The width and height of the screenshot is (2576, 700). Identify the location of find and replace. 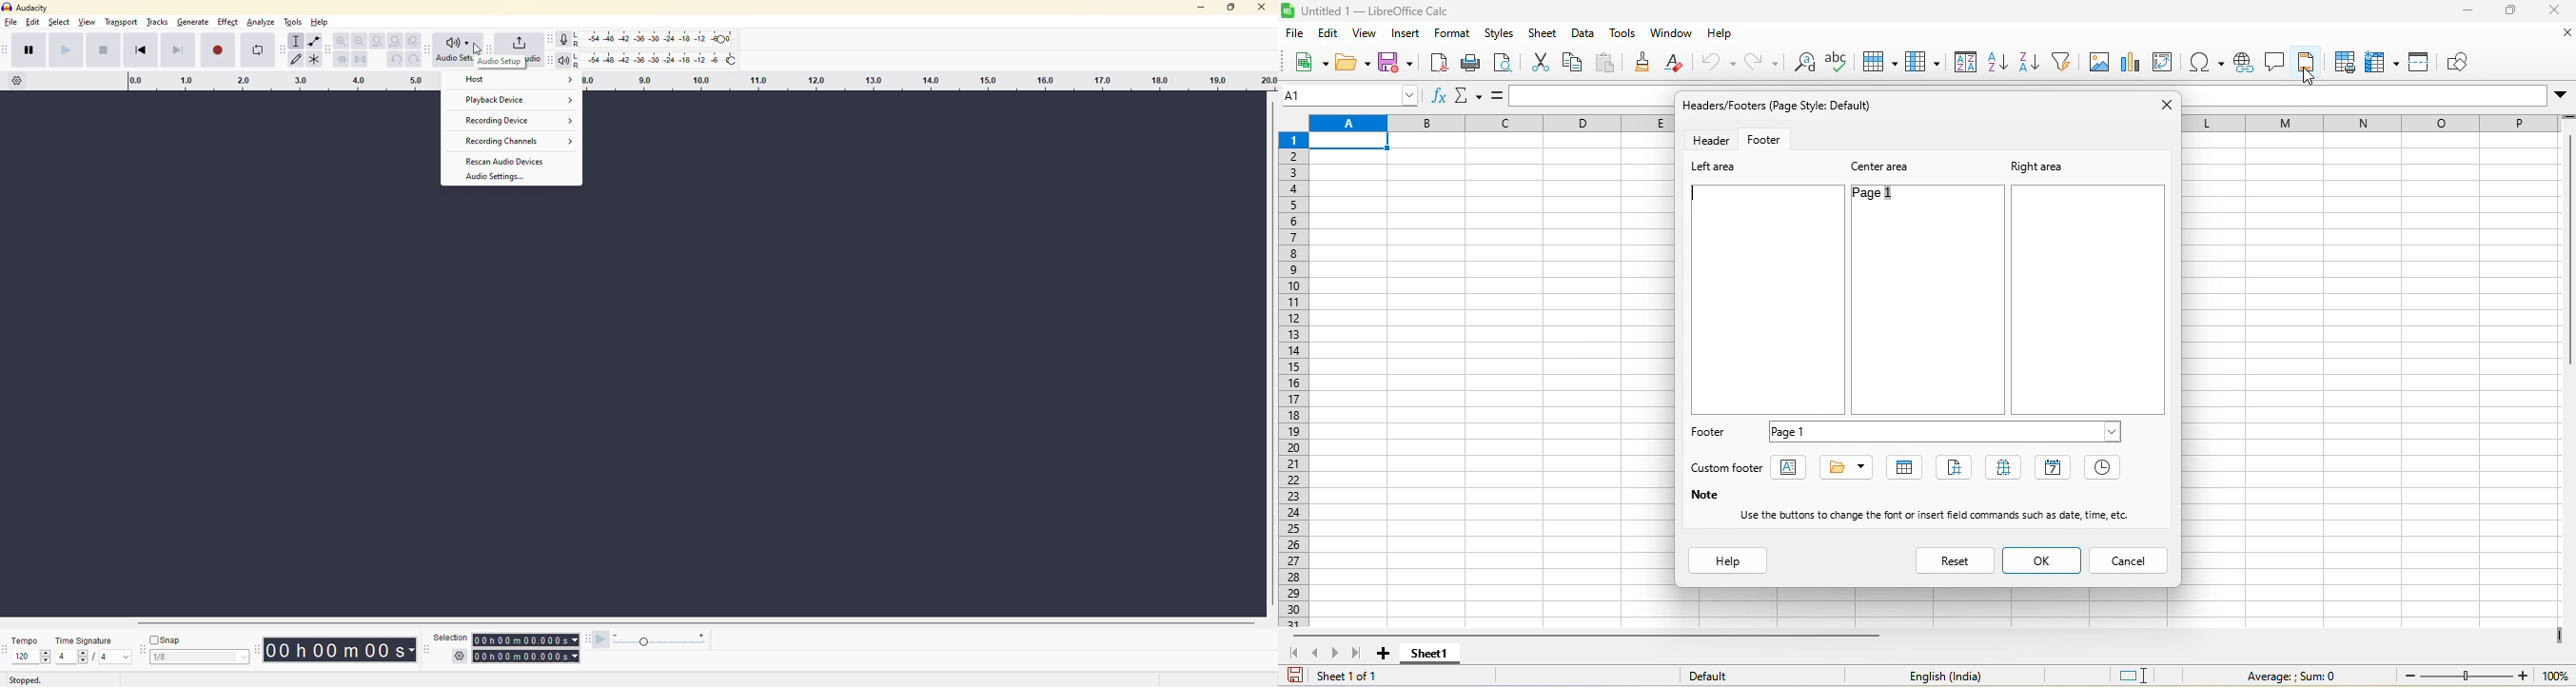
(1801, 64).